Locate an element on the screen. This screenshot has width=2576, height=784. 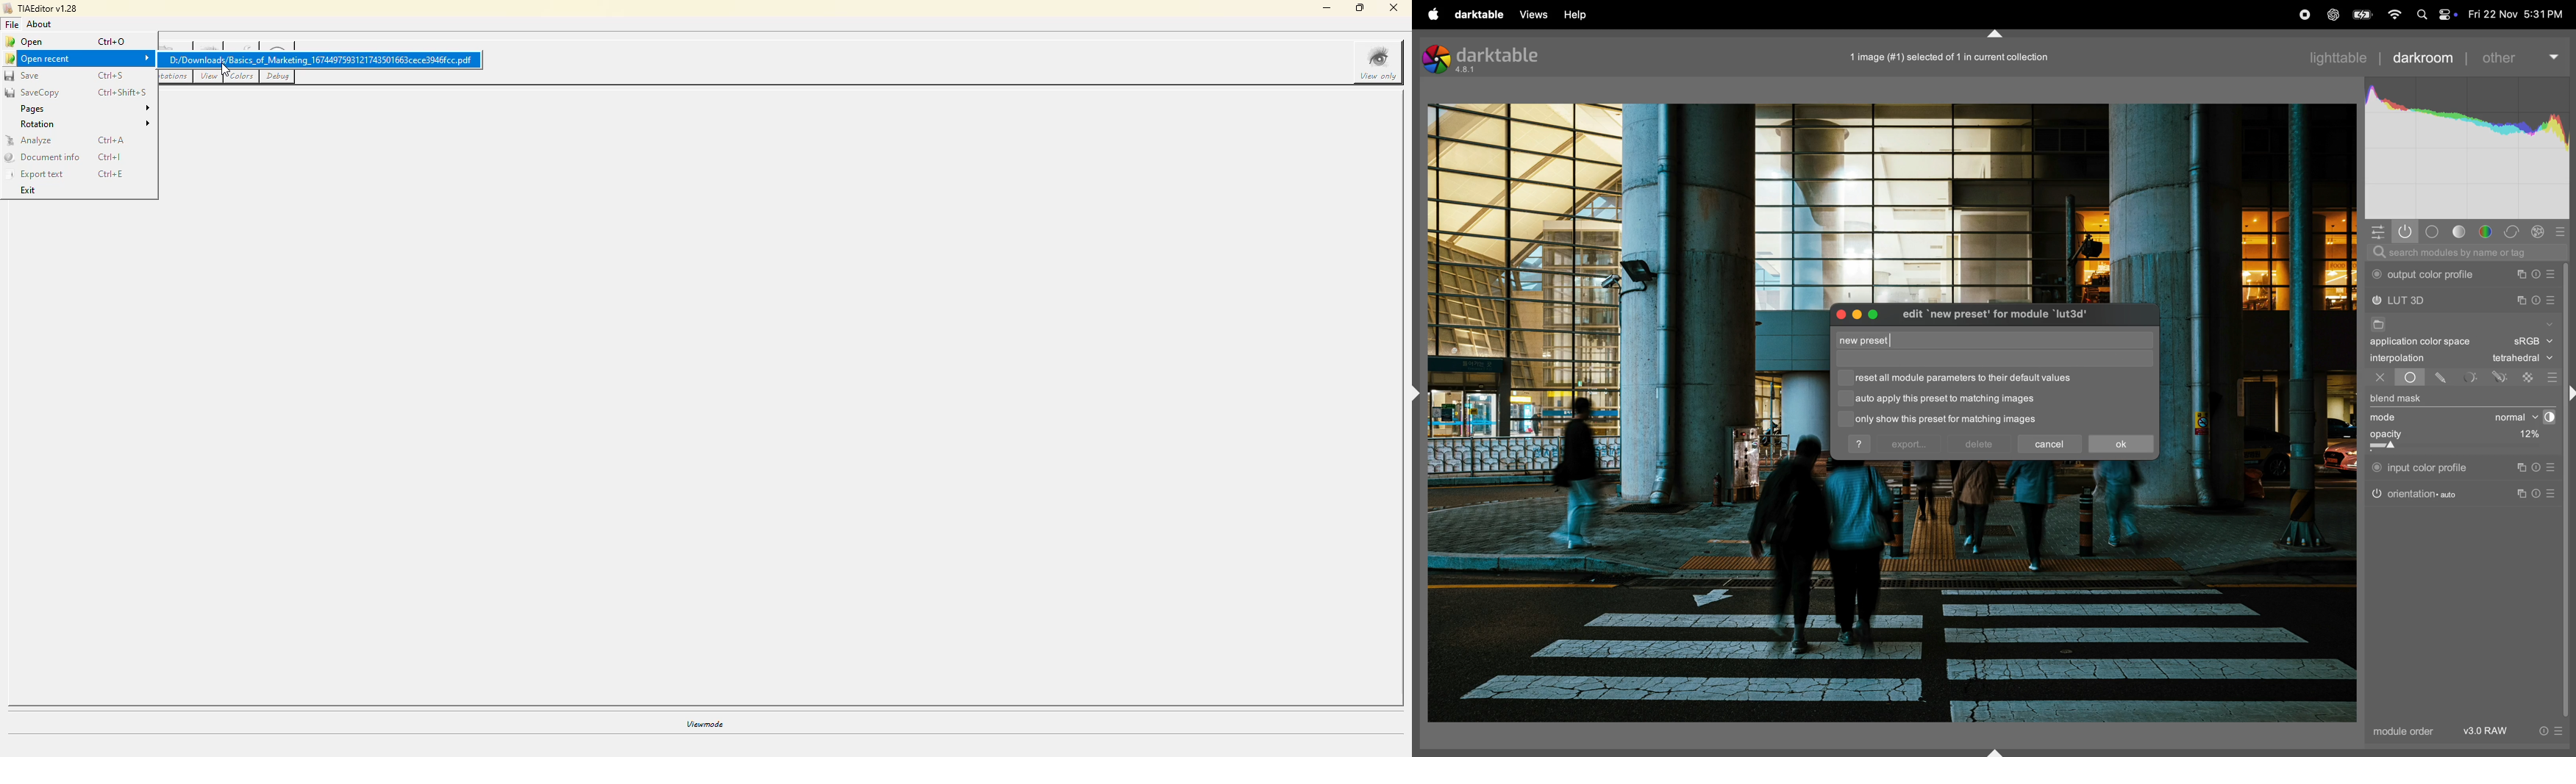
apple widgets is located at coordinates (2447, 14).